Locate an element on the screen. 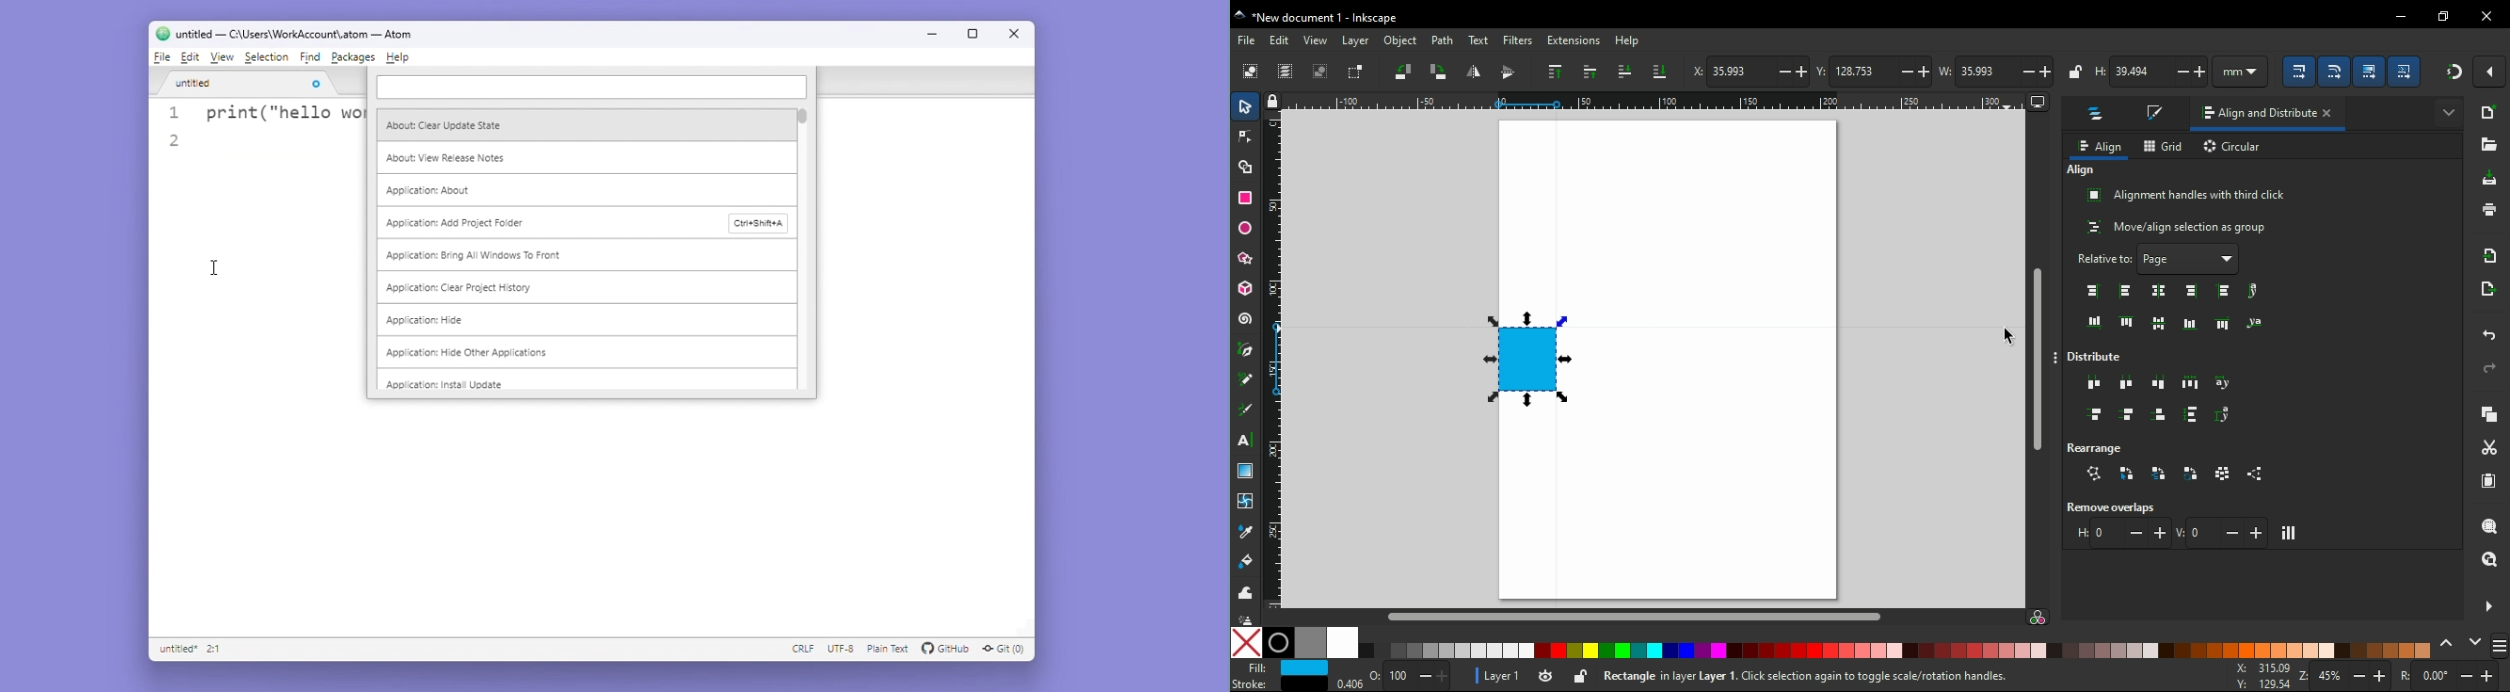 The image size is (2520, 700). open dialogue is located at coordinates (2486, 146).